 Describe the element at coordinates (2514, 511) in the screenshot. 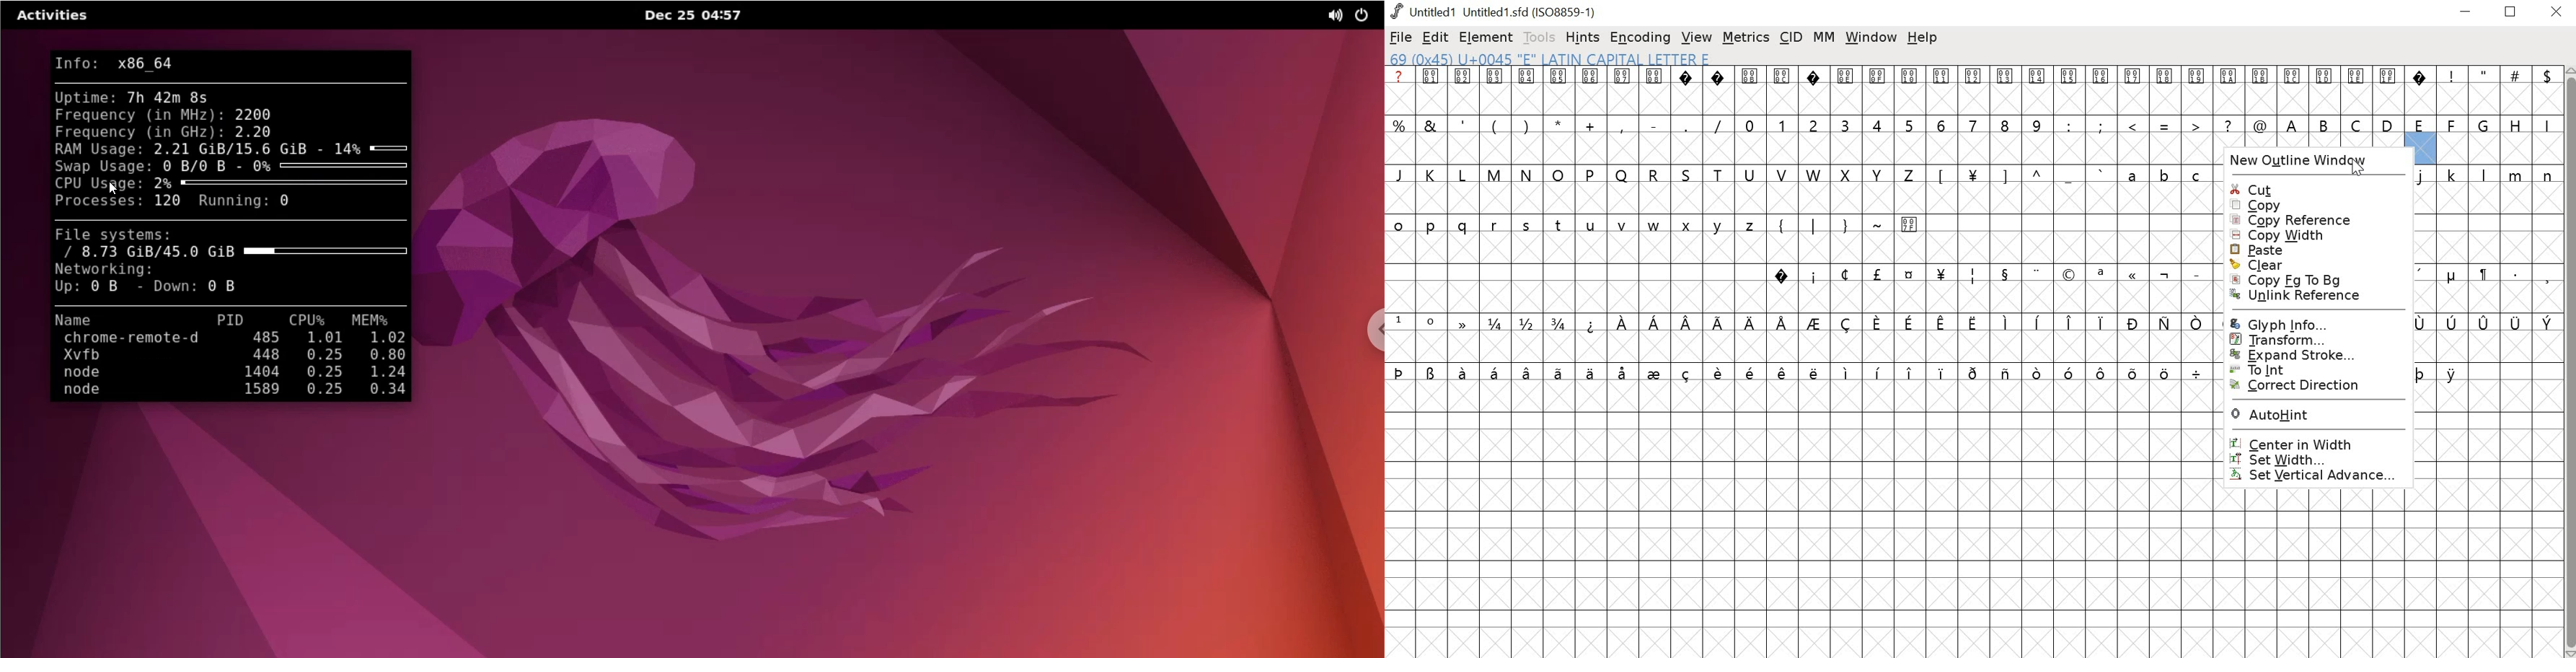

I see `empty cells` at that location.